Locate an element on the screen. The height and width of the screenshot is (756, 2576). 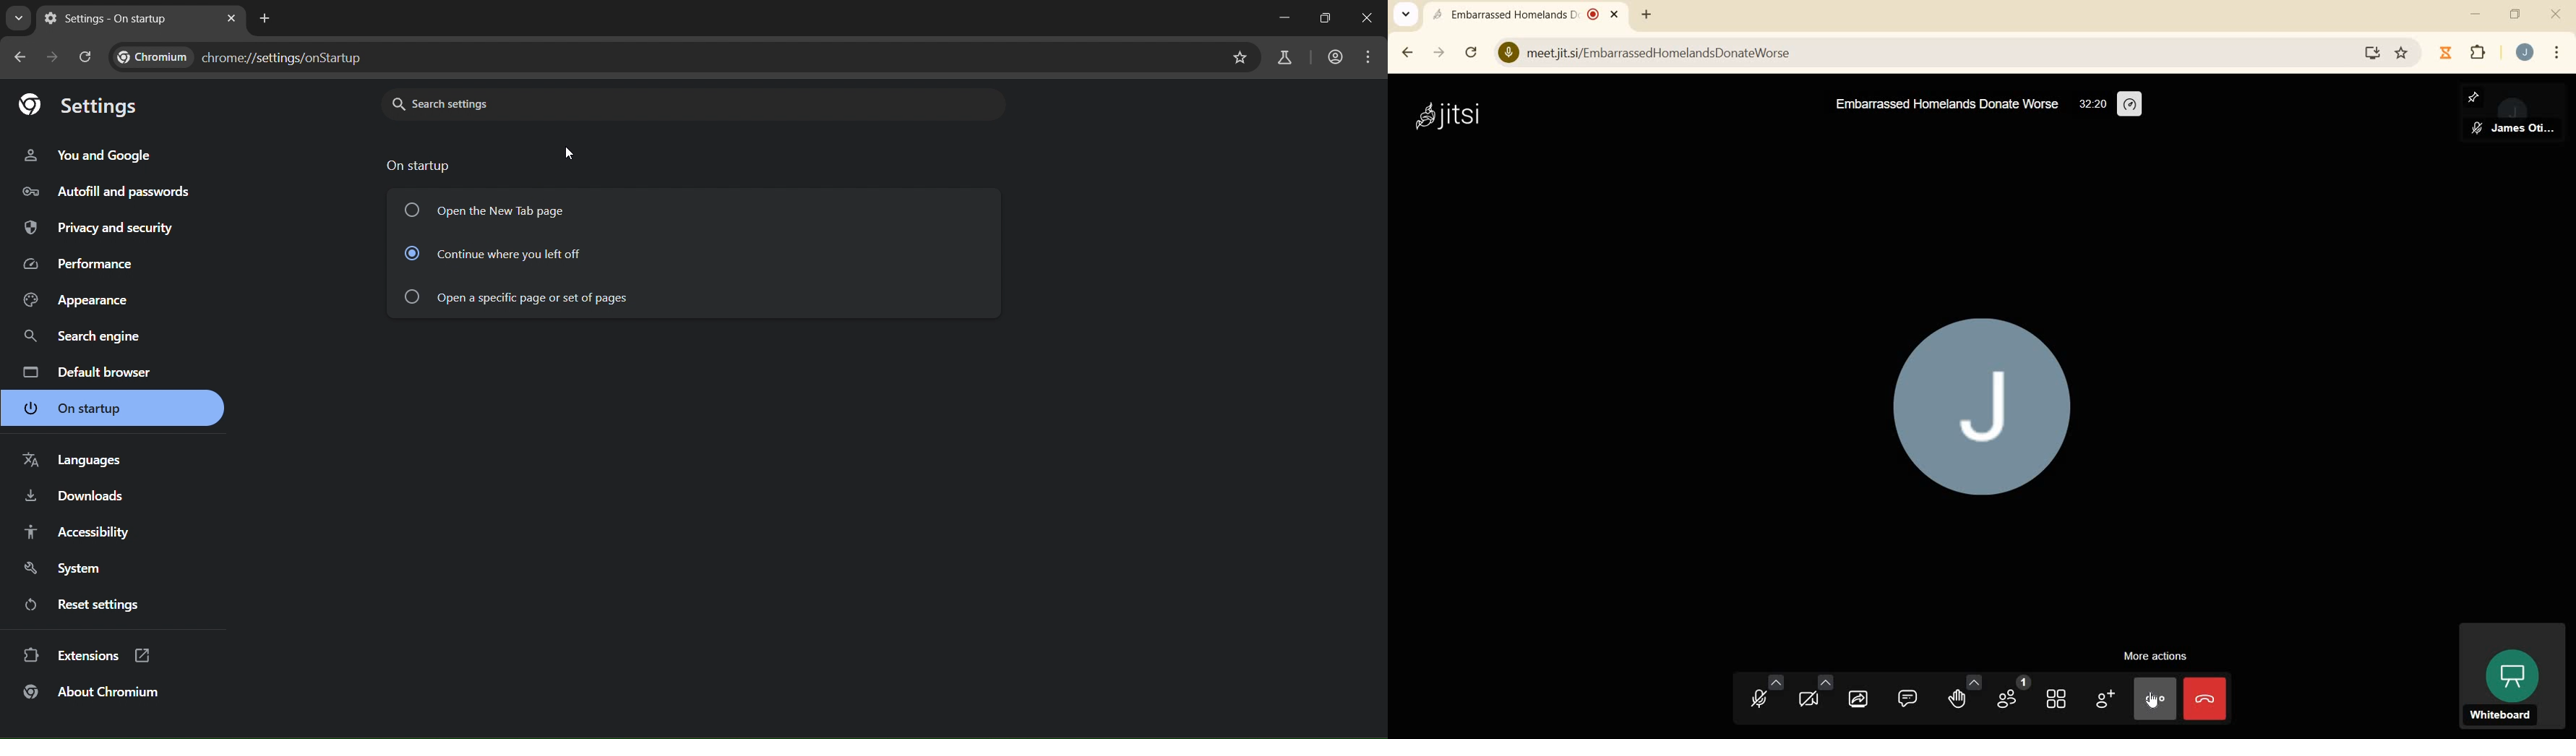
new tab is located at coordinates (265, 17).